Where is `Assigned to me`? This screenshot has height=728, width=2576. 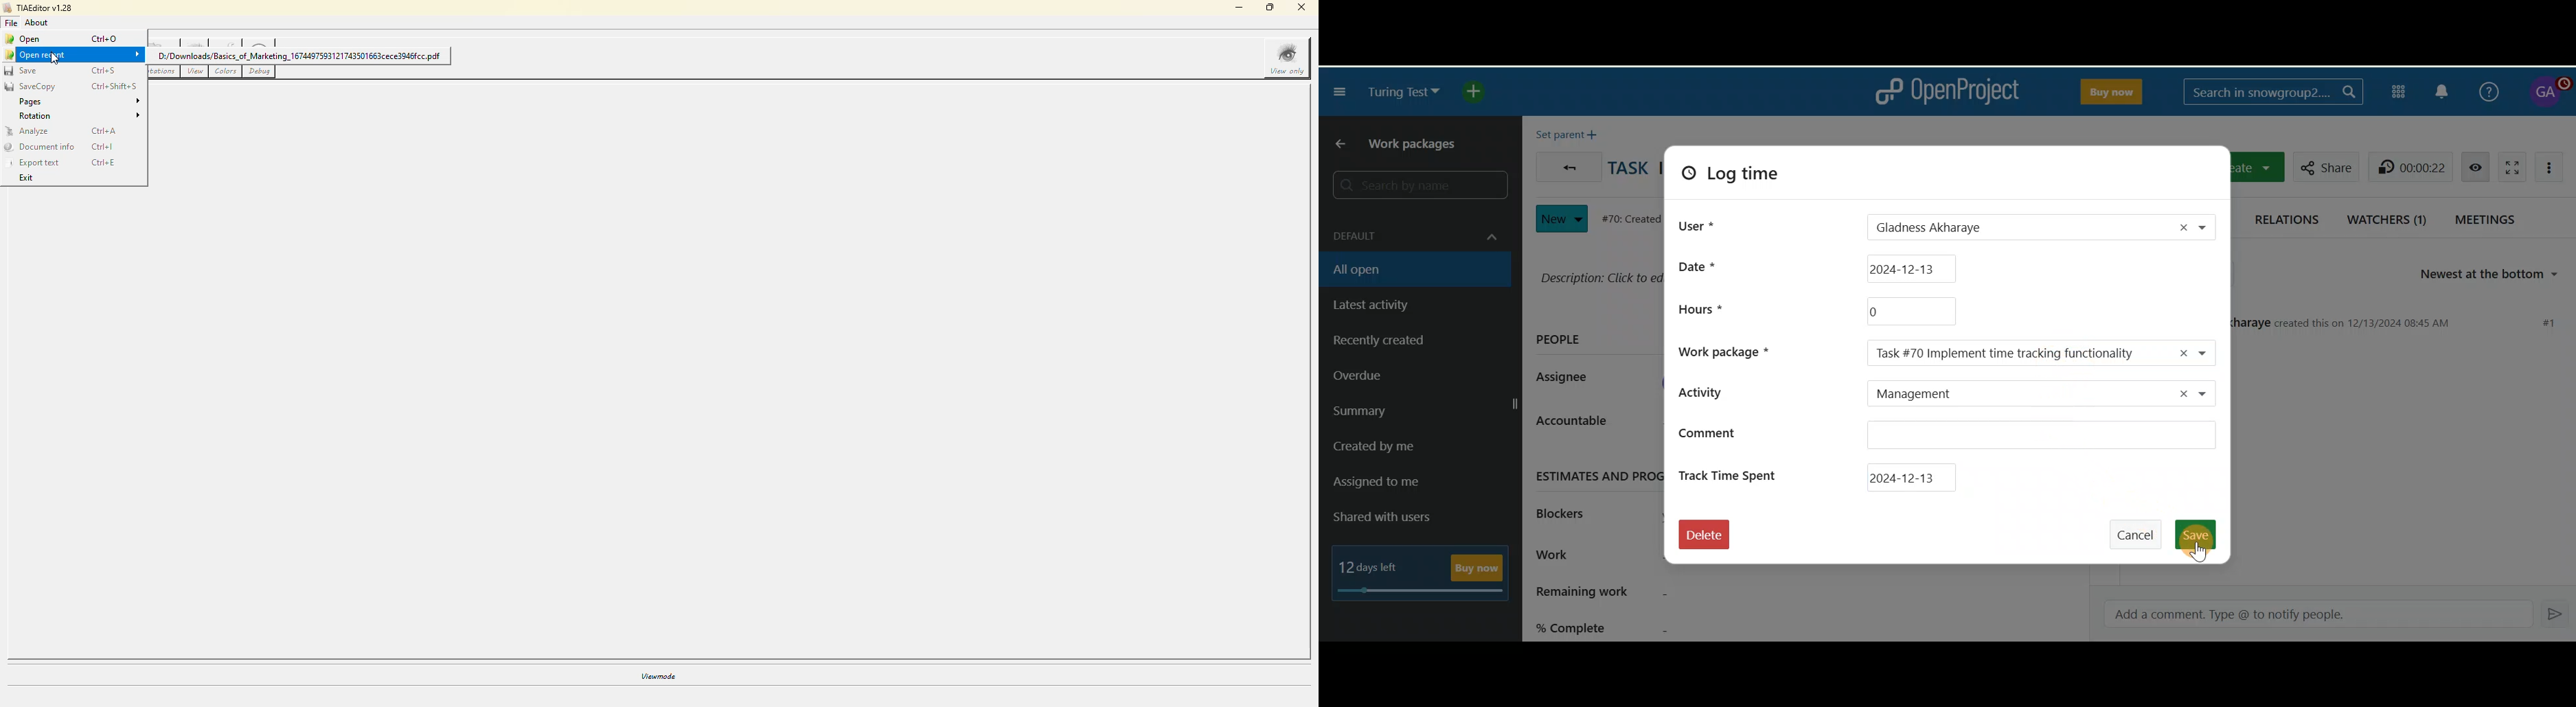
Assigned to me is located at coordinates (1395, 484).